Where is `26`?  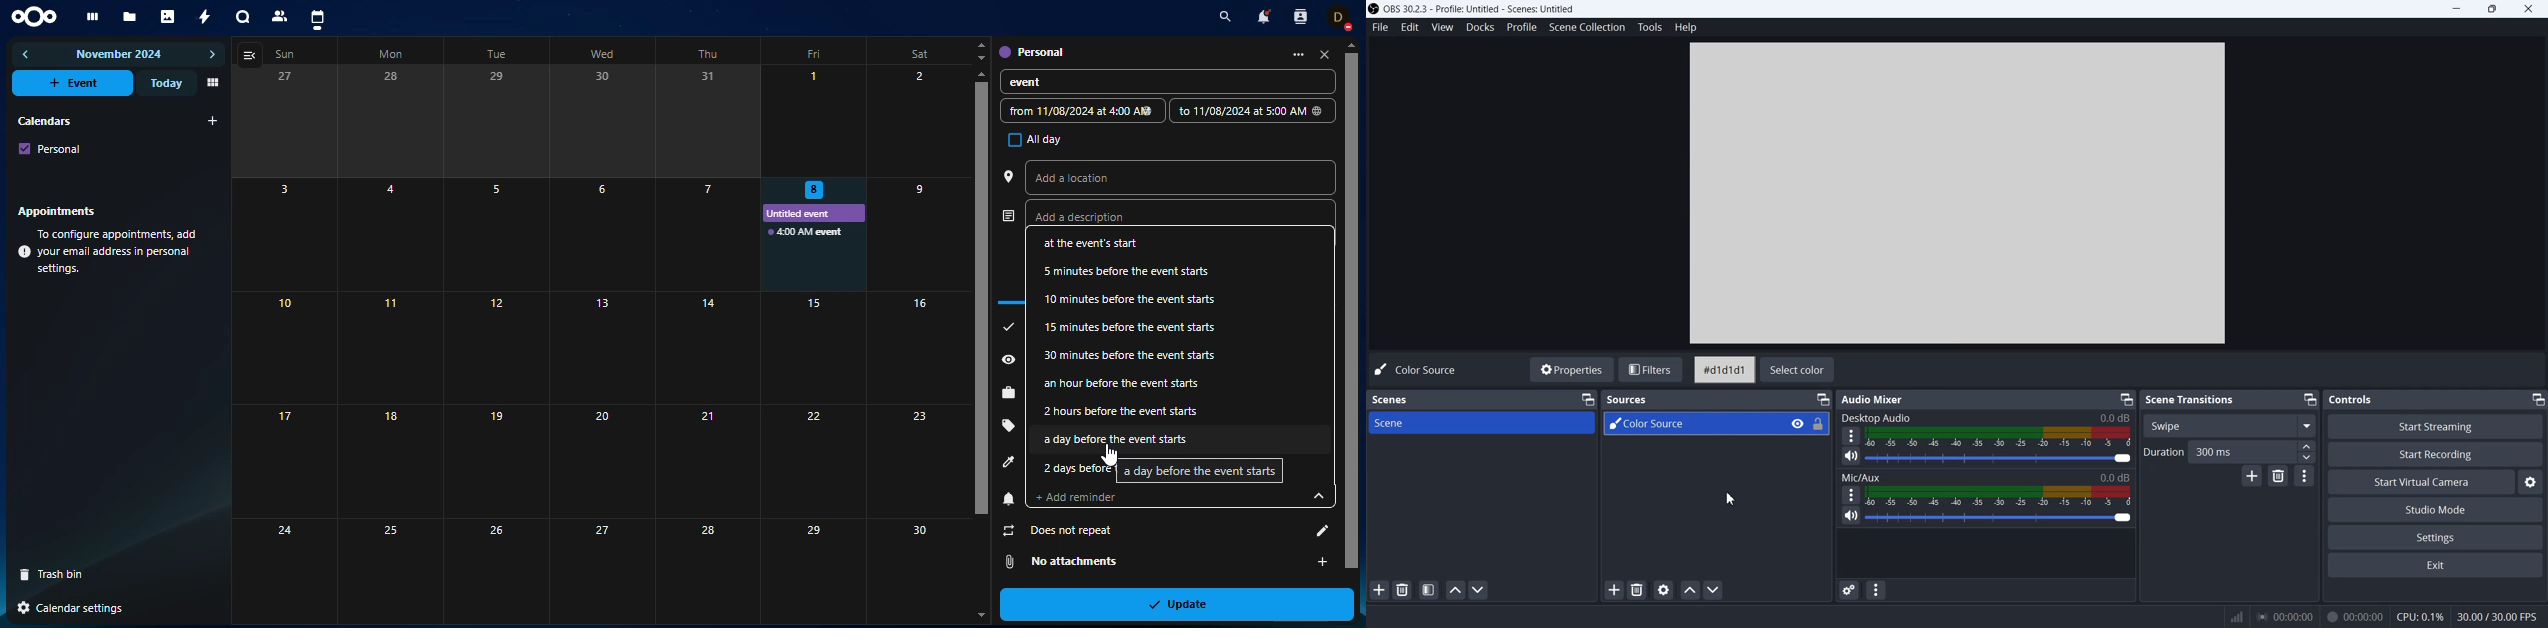
26 is located at coordinates (494, 571).